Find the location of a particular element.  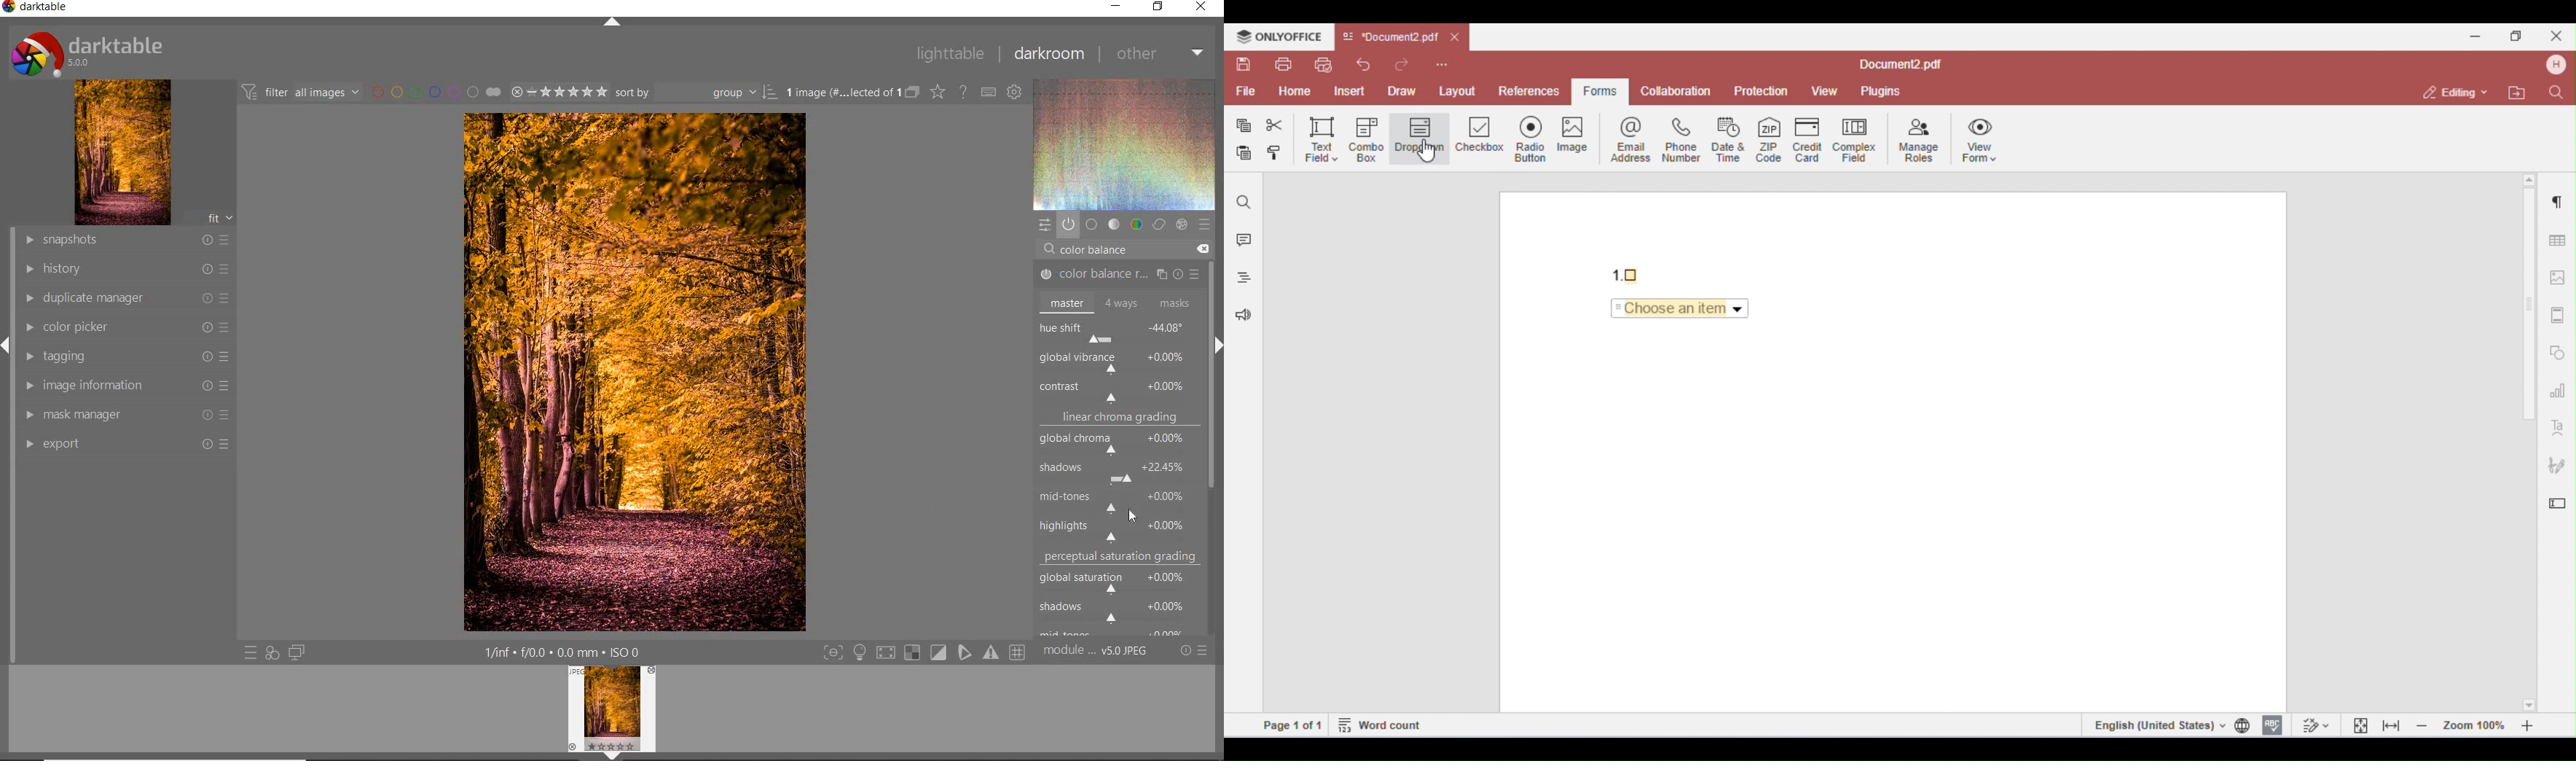

tone is located at coordinates (1113, 225).